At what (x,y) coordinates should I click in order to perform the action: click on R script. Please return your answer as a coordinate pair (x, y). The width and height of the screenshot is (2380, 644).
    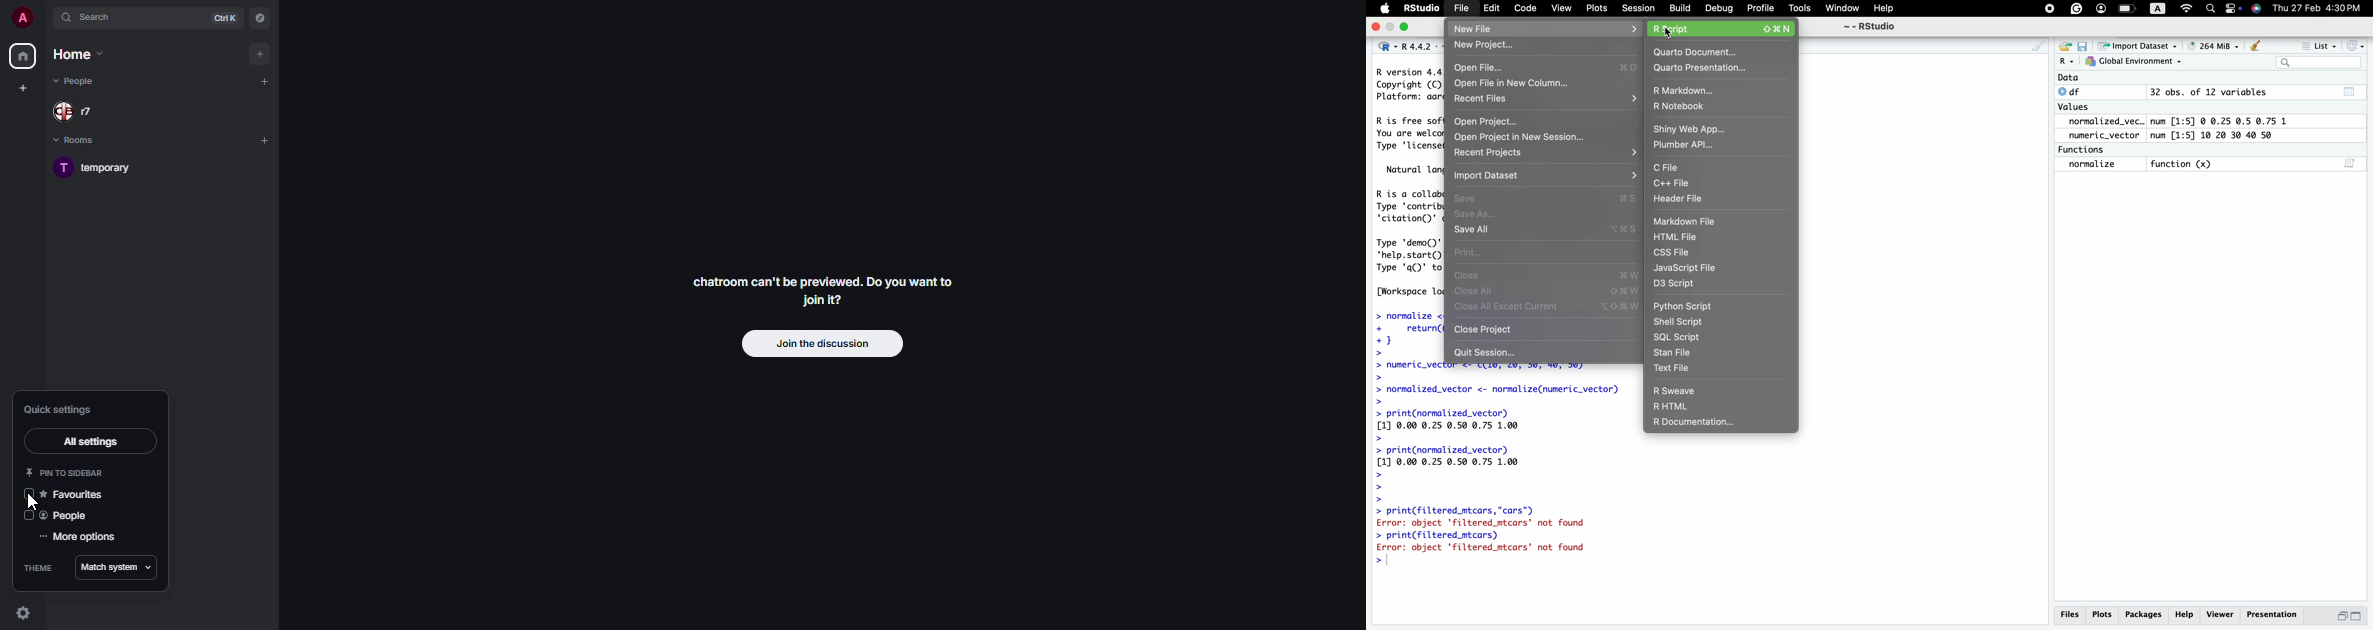
    Looking at the image, I should click on (1722, 30).